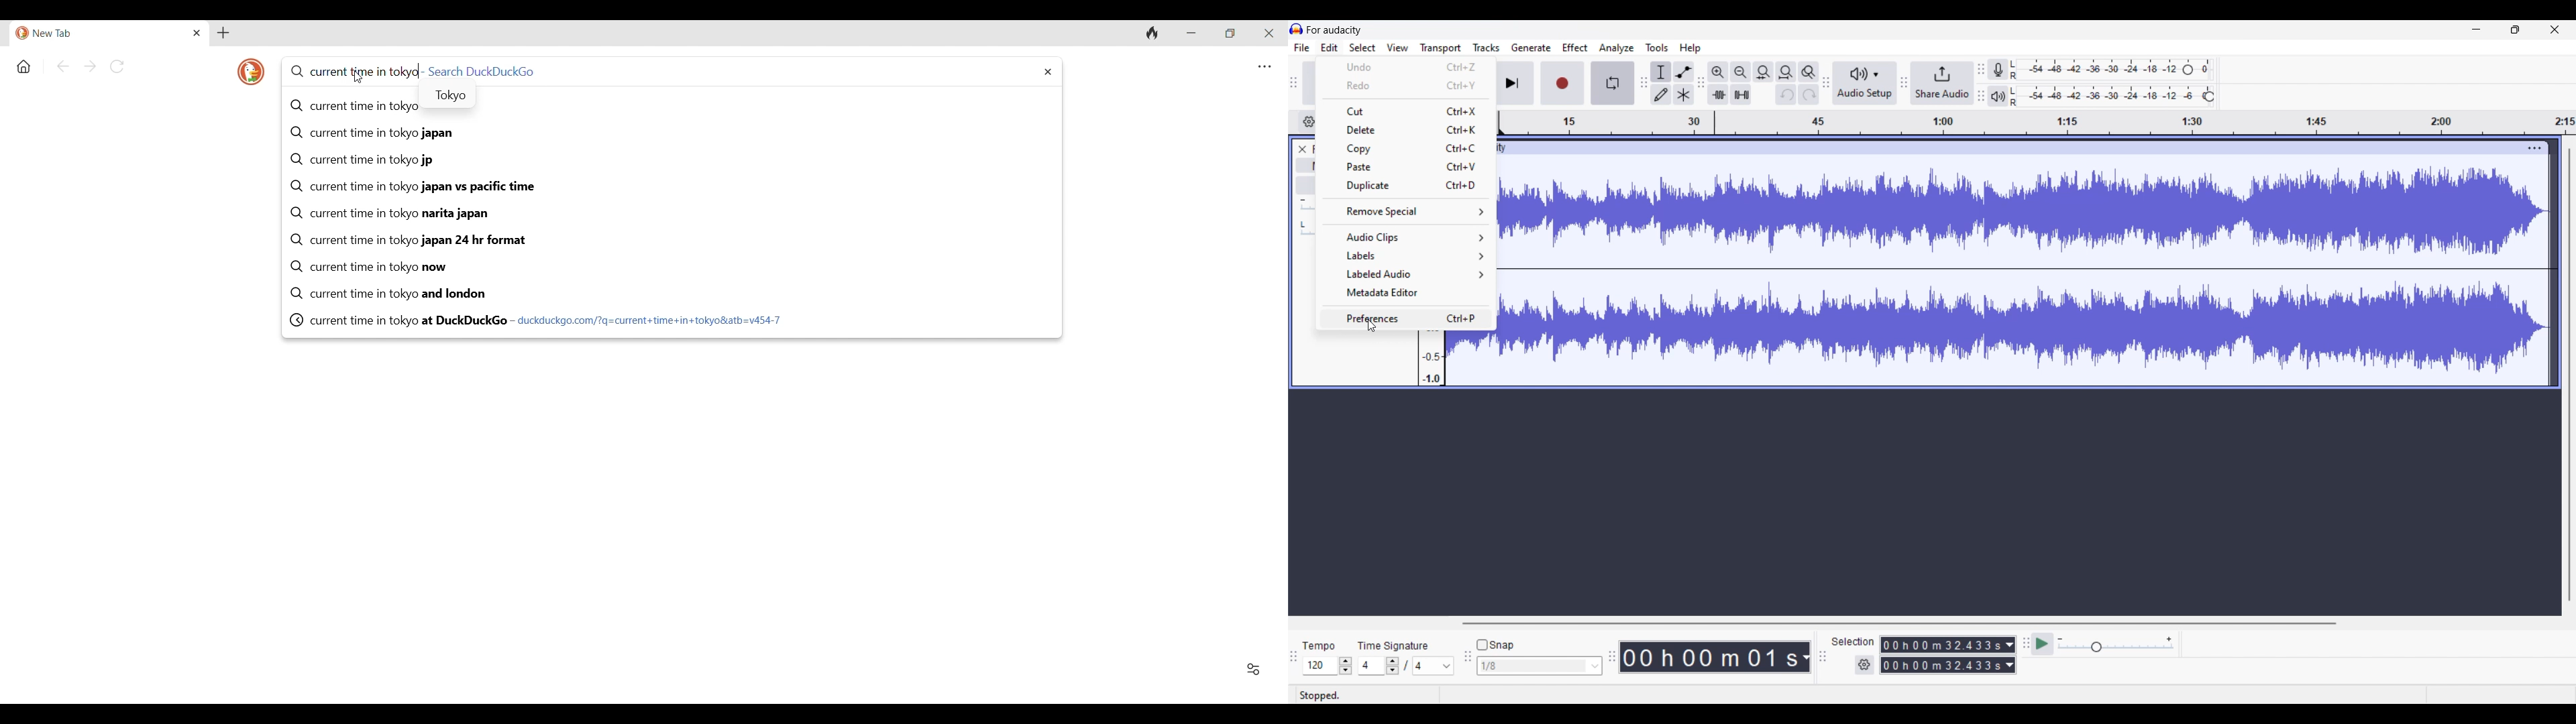 This screenshot has height=728, width=2576. I want to click on Snap toggle, so click(1496, 645).